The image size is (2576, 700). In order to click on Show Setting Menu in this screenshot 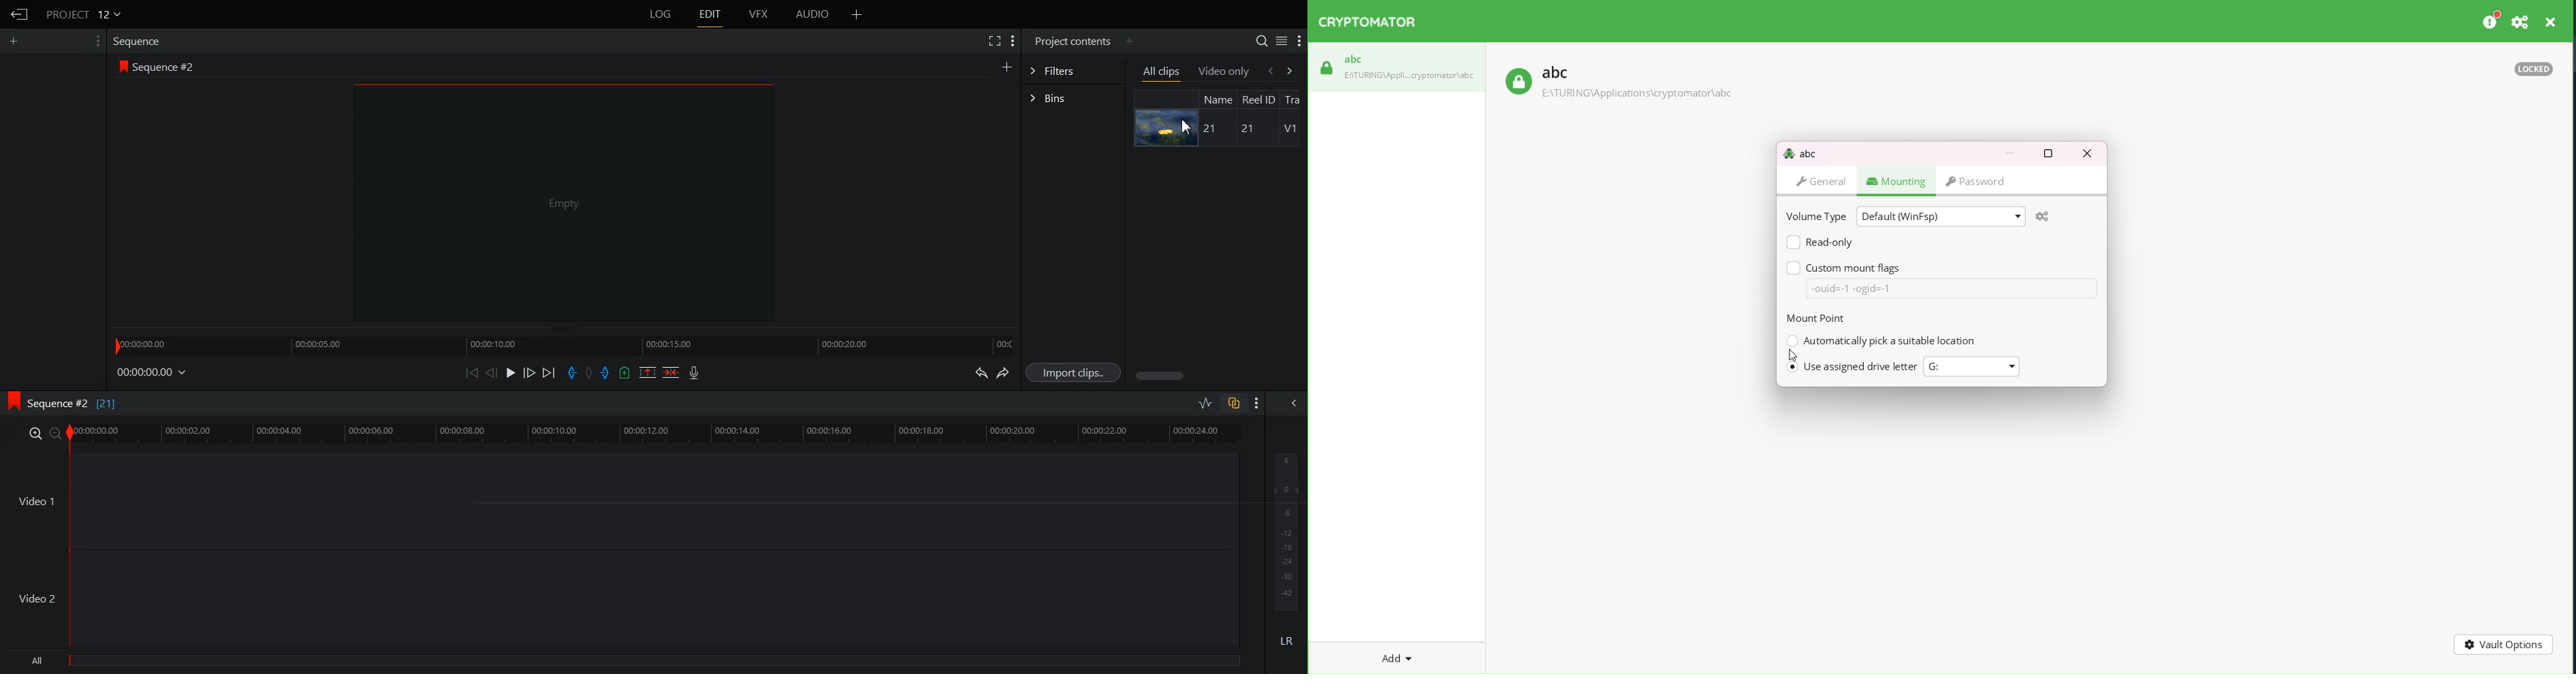, I will do `click(1013, 42)`.